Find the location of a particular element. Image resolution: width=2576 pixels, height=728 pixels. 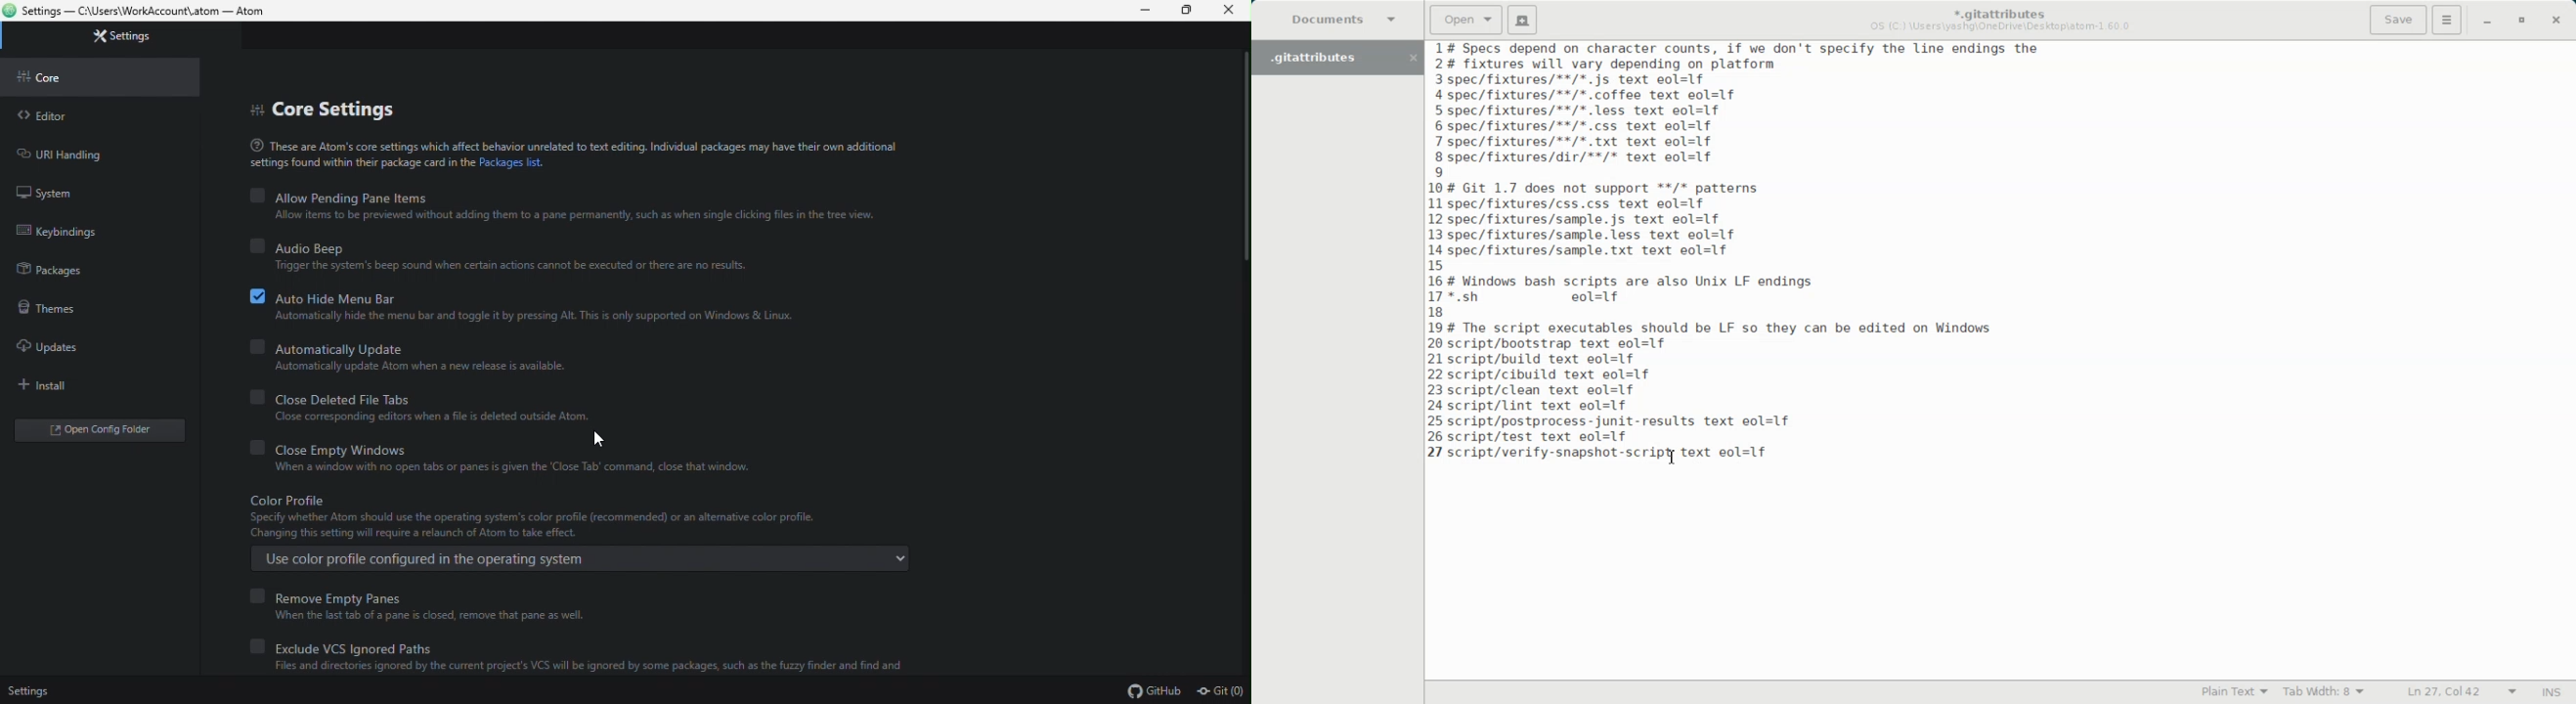

allow pending pane items is located at coordinates (562, 197).